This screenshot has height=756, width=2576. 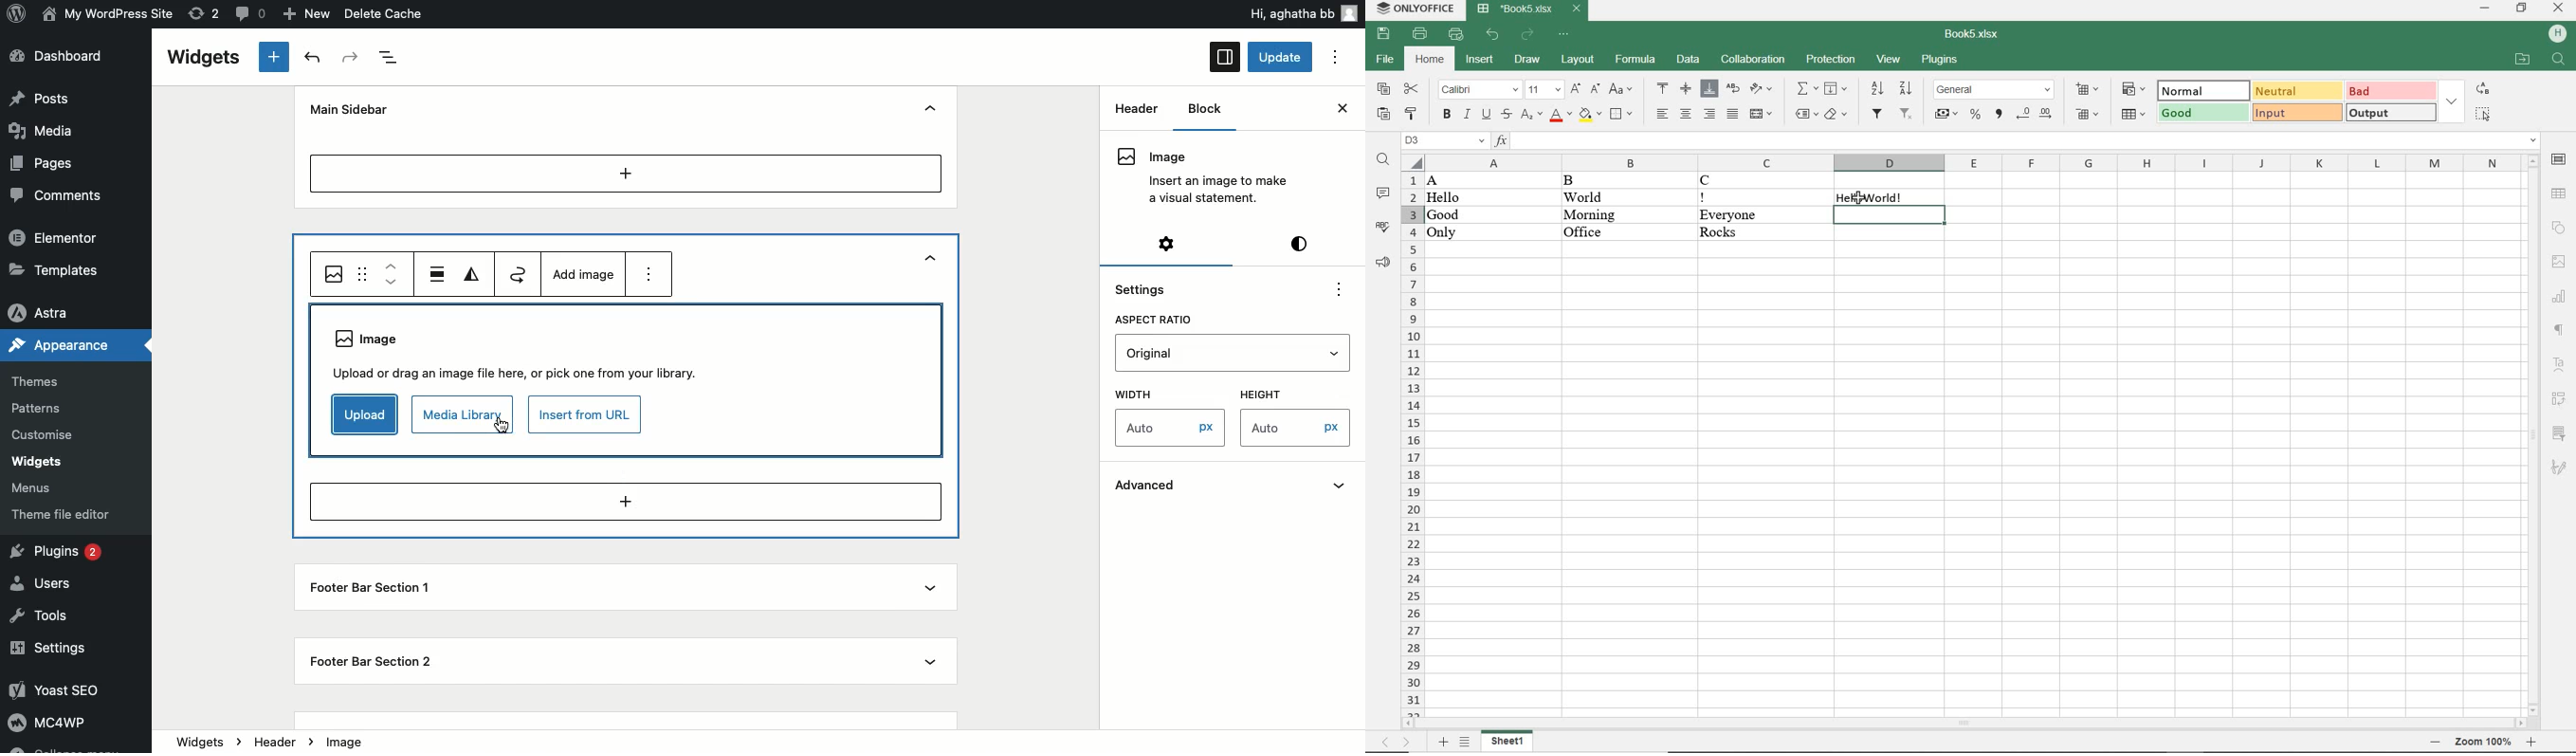 I want to click on JUSTIFIED, so click(x=1732, y=115).